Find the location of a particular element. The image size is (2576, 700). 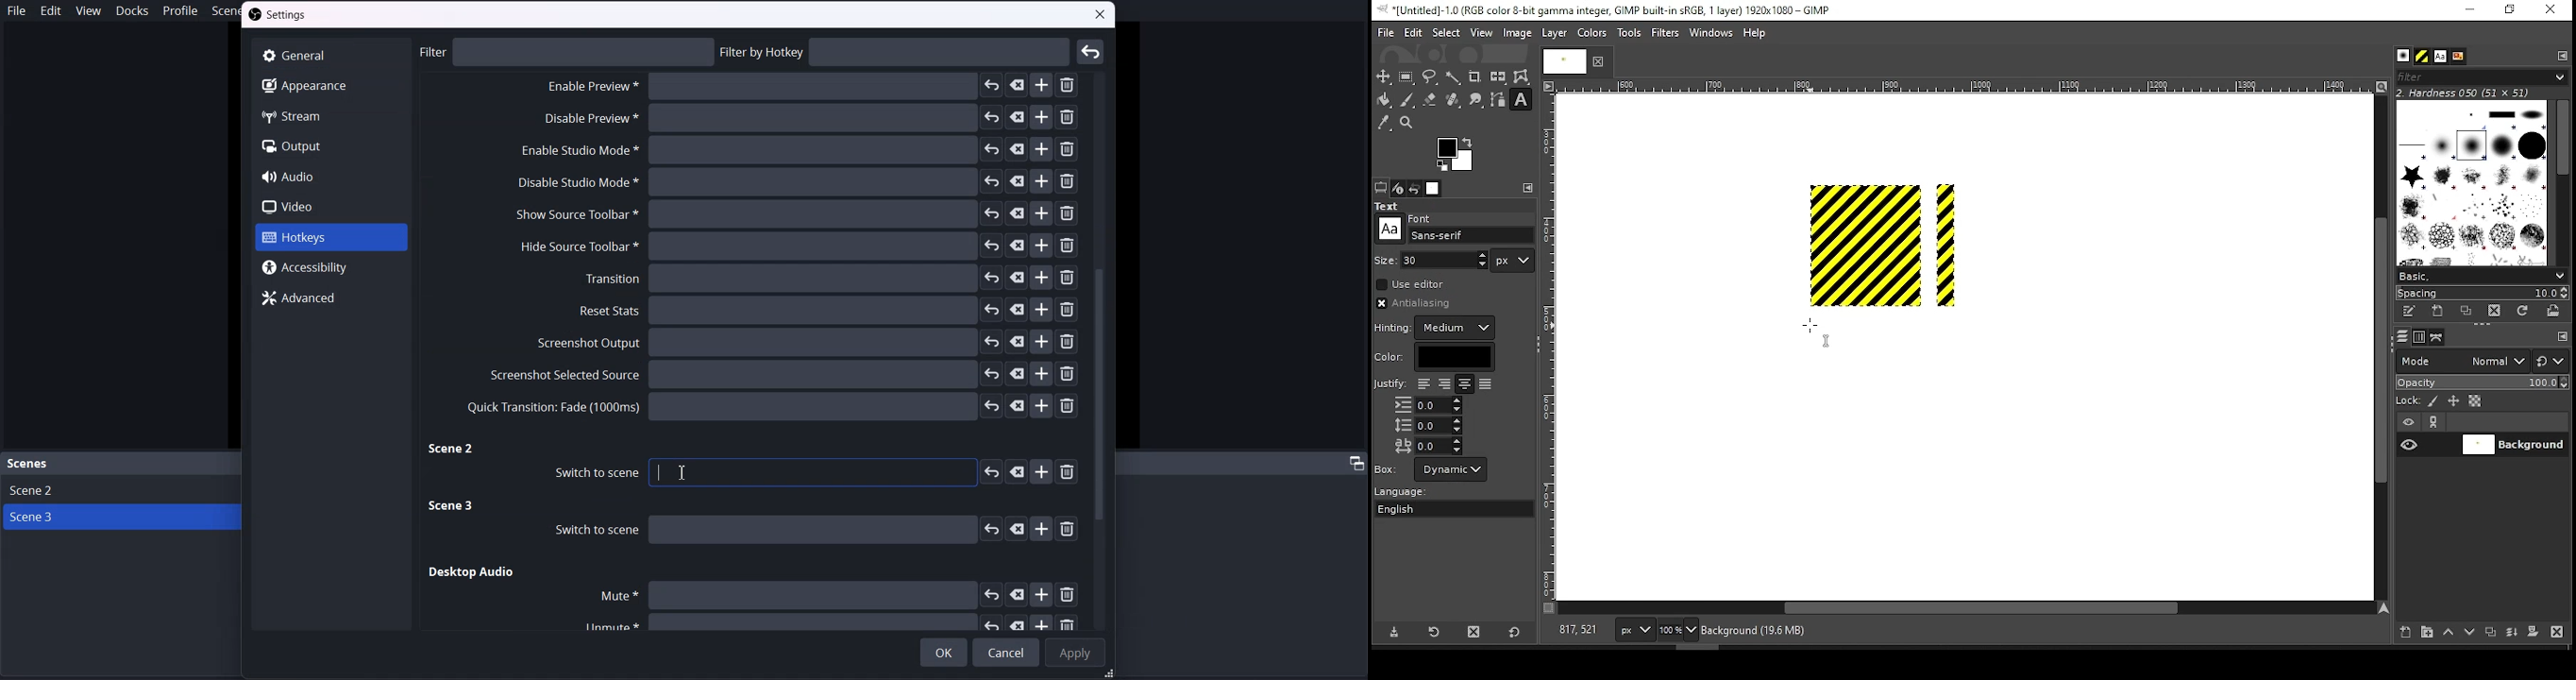

Filtre by hotkey is located at coordinates (896, 52).